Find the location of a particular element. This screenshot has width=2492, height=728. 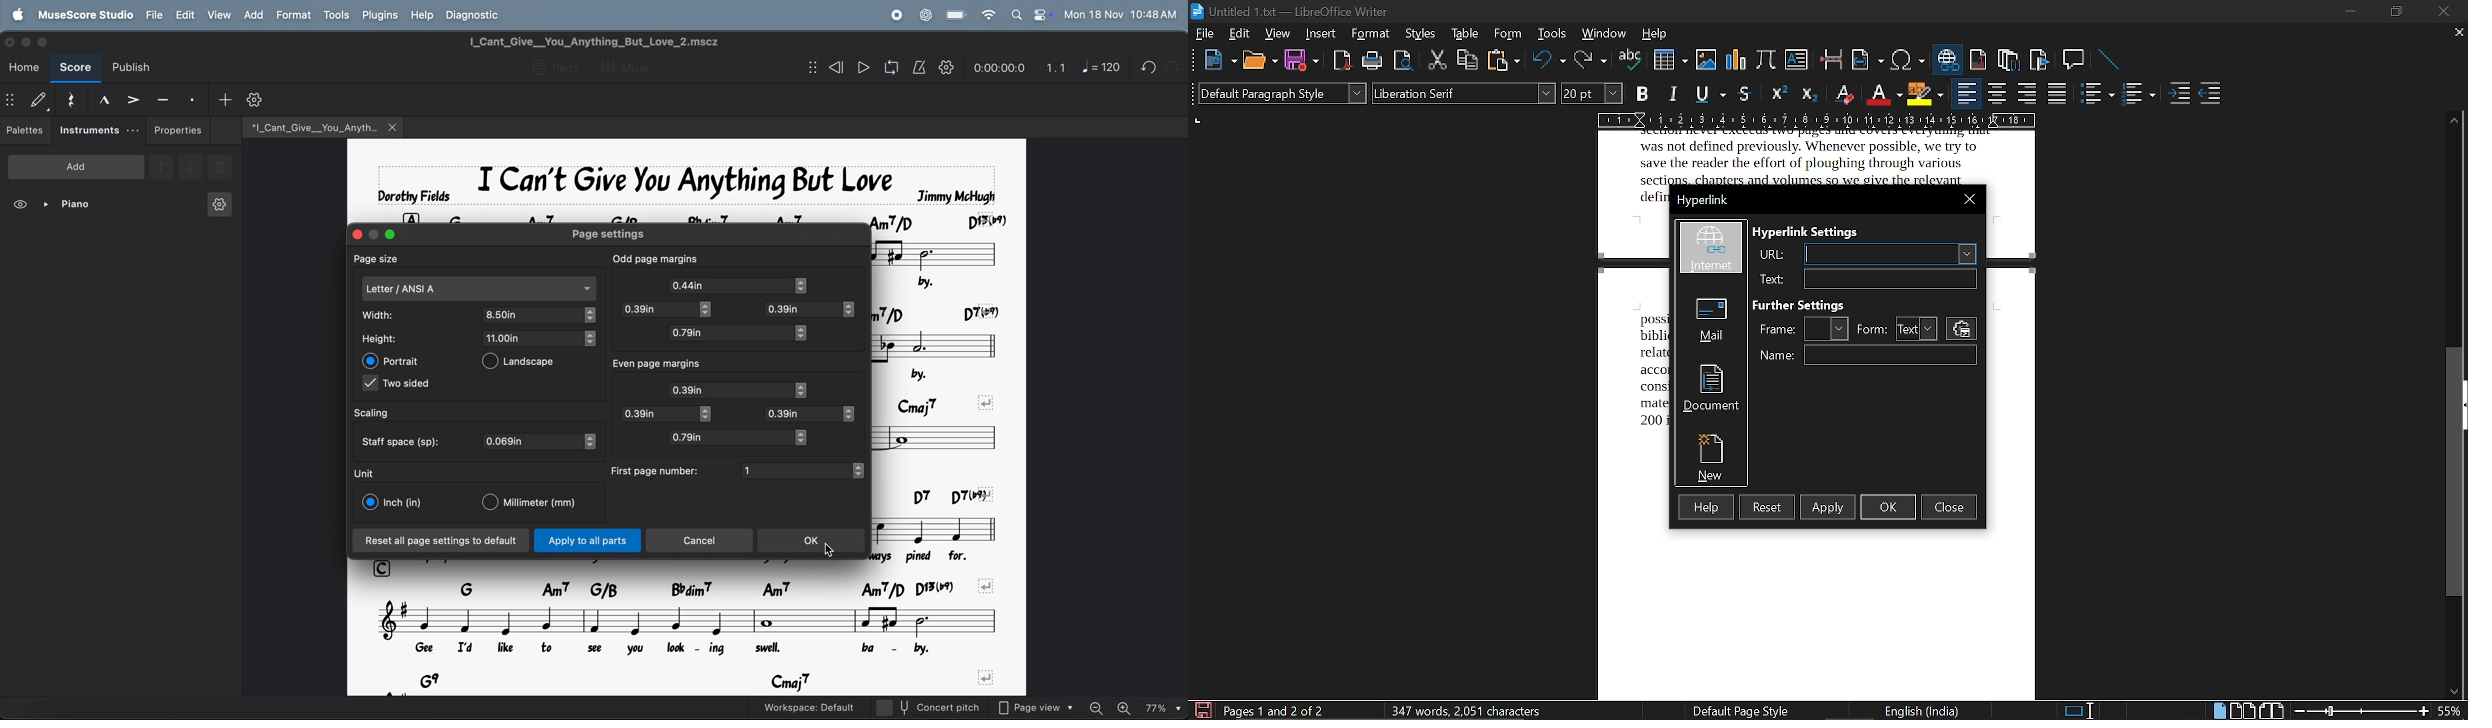

piano is located at coordinates (71, 206).